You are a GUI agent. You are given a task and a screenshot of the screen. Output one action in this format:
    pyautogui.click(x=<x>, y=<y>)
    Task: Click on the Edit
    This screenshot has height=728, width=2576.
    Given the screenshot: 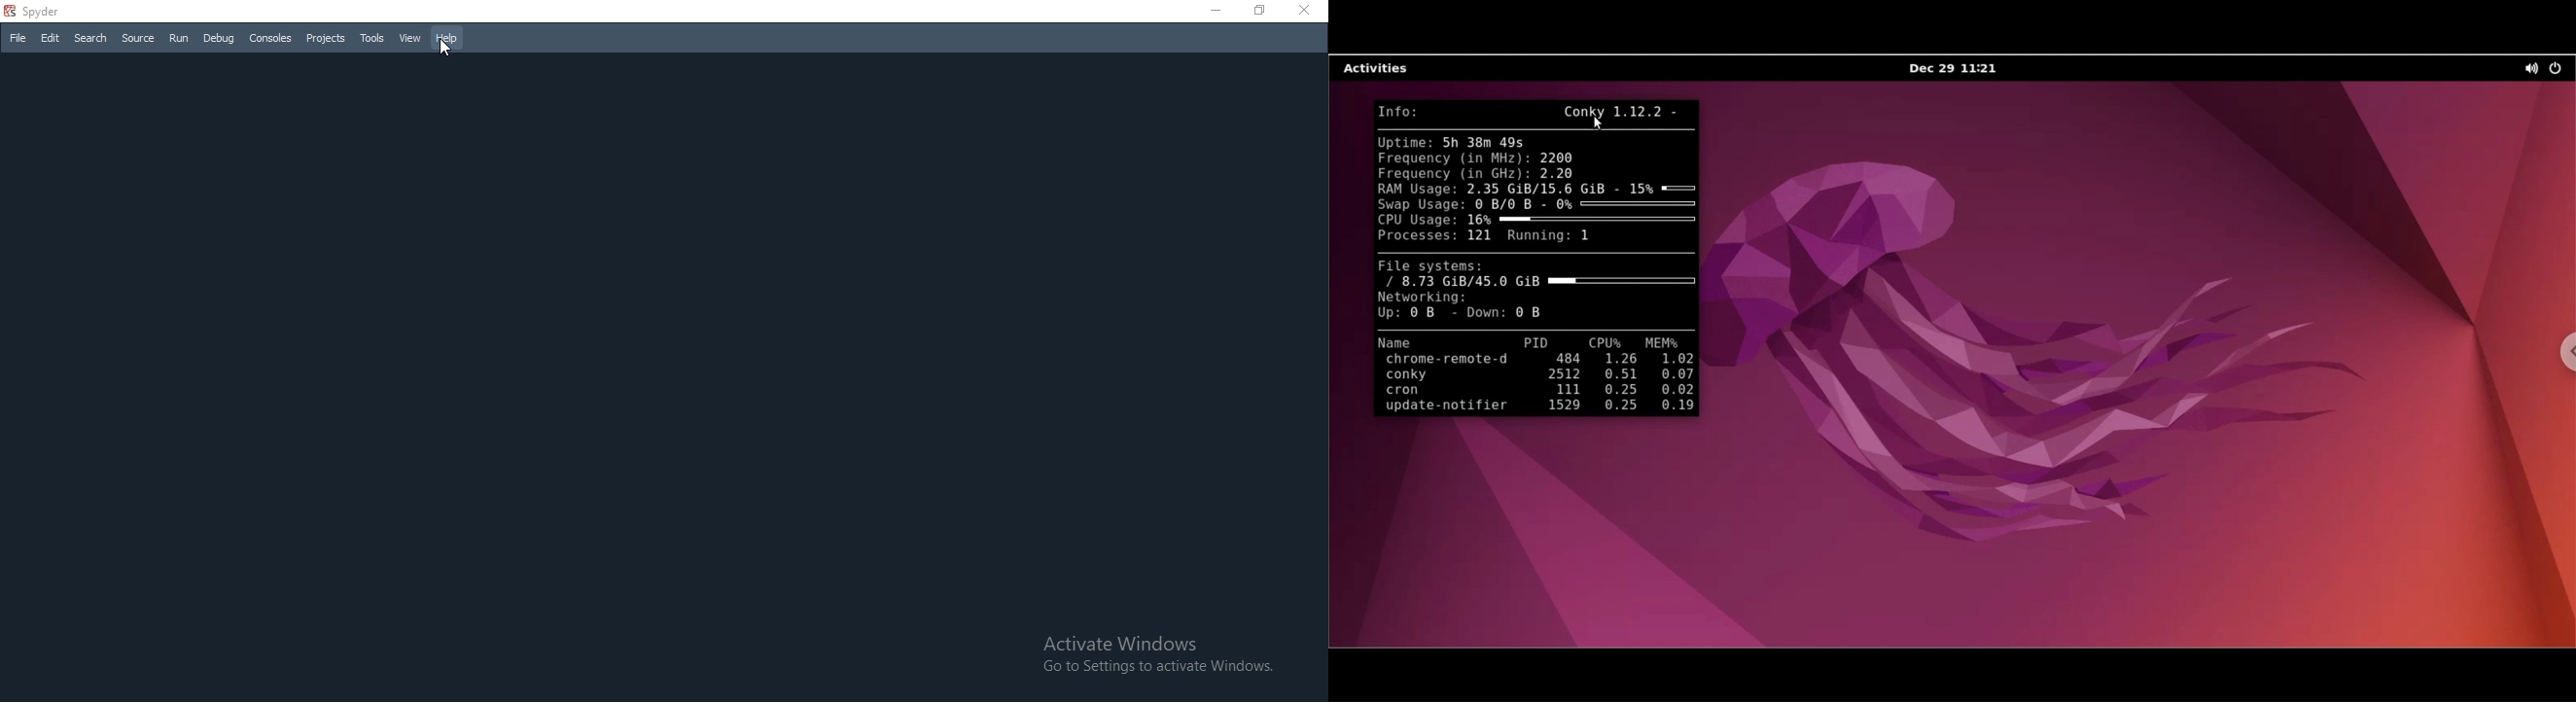 What is the action you would take?
    pyautogui.click(x=51, y=39)
    